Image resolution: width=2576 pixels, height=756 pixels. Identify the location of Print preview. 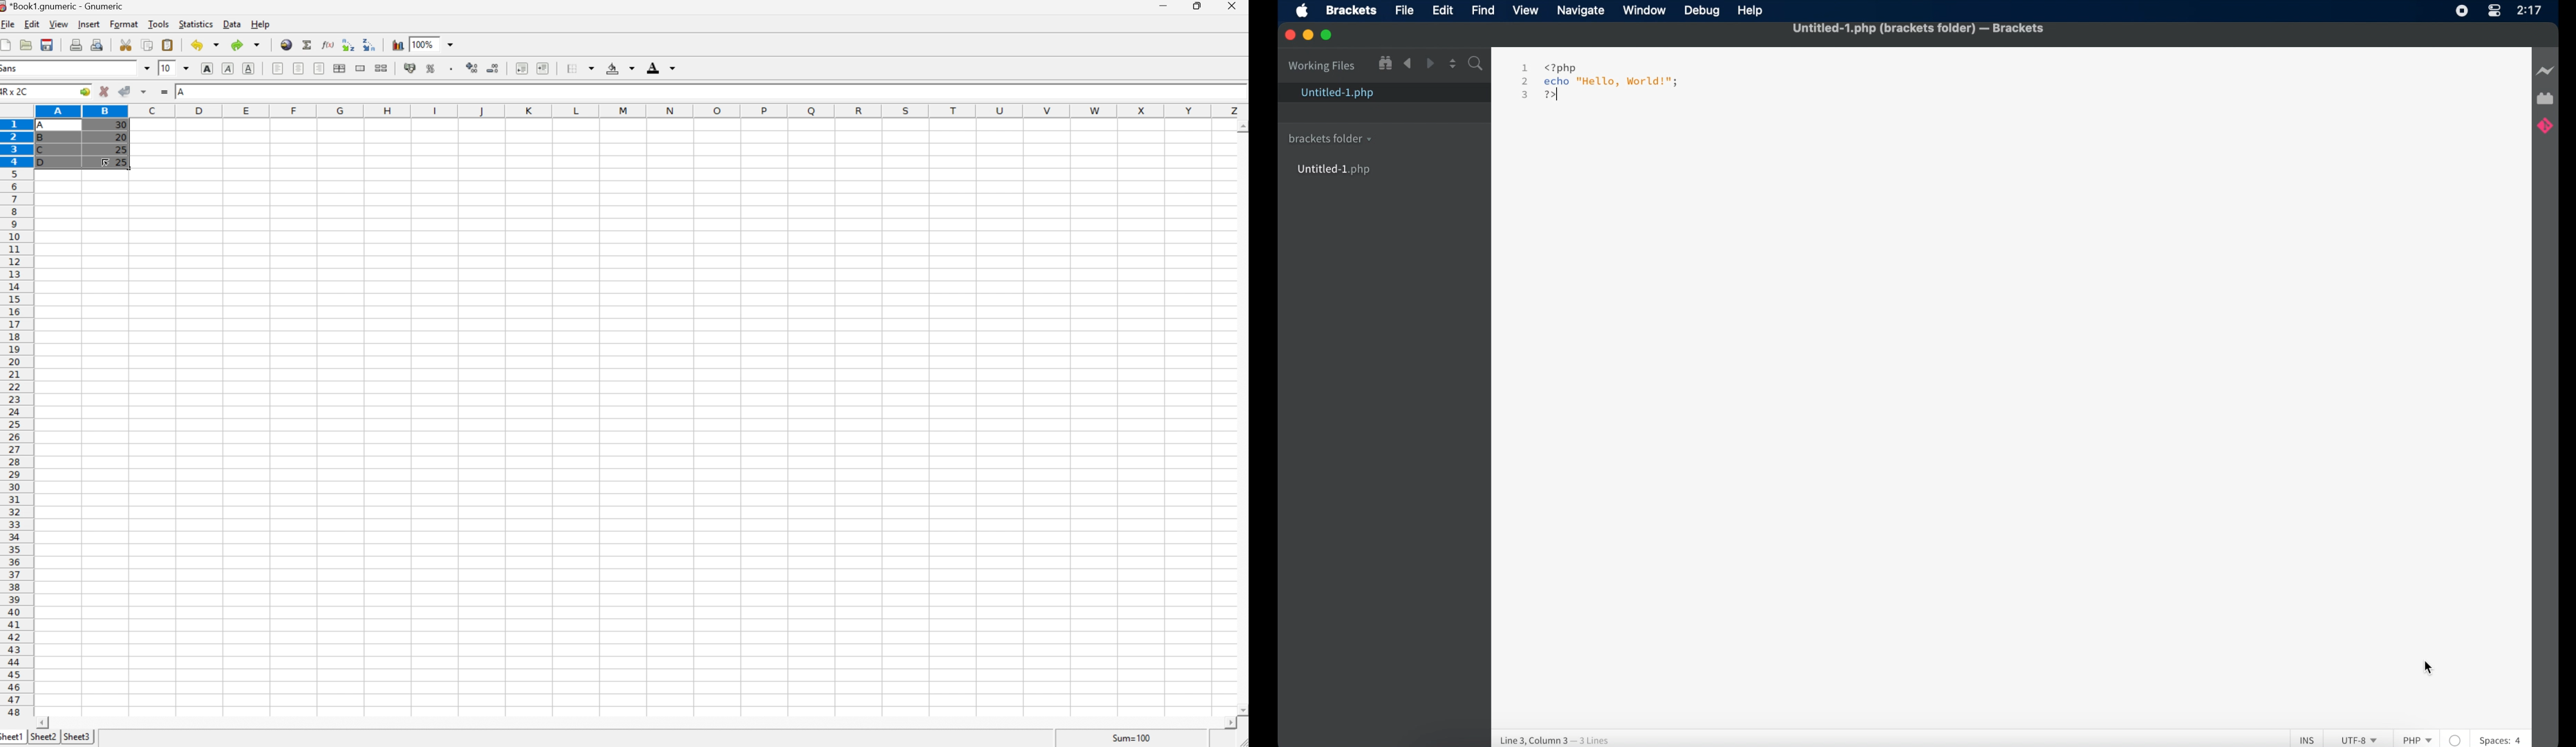
(98, 44).